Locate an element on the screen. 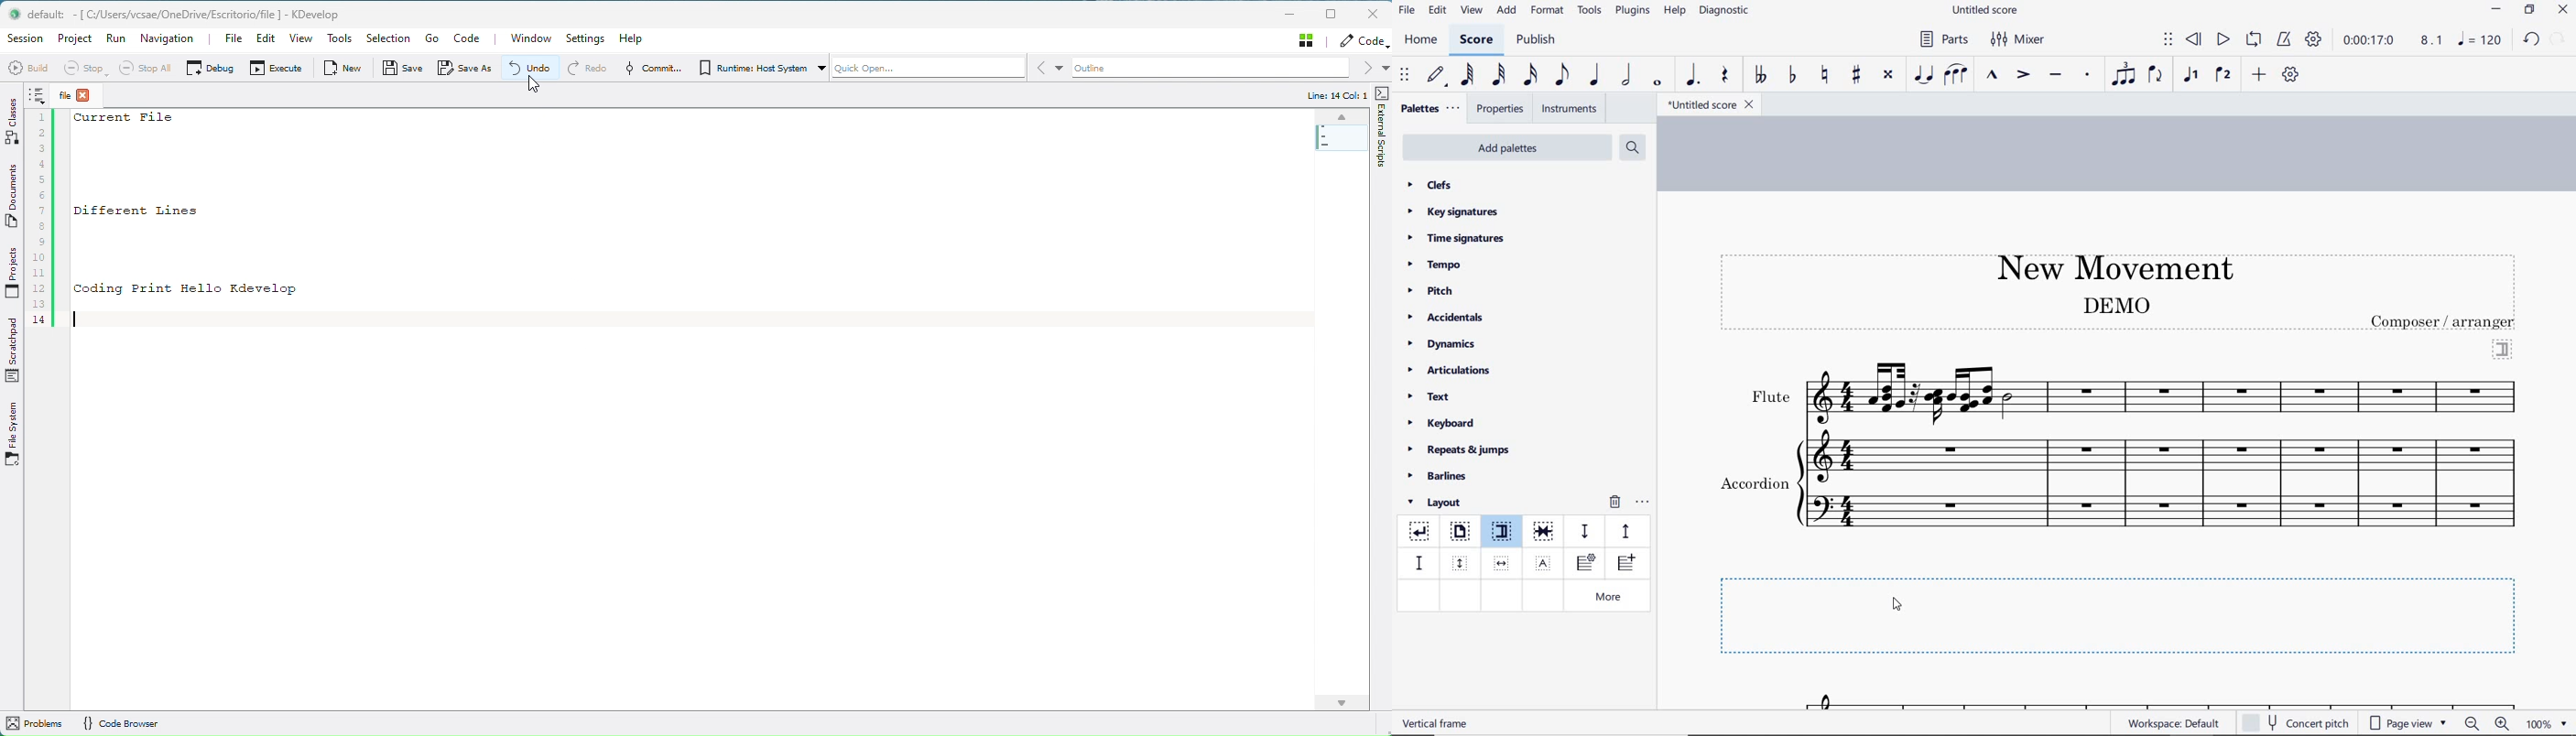 This screenshot has width=2576, height=756. add is located at coordinates (2261, 74).